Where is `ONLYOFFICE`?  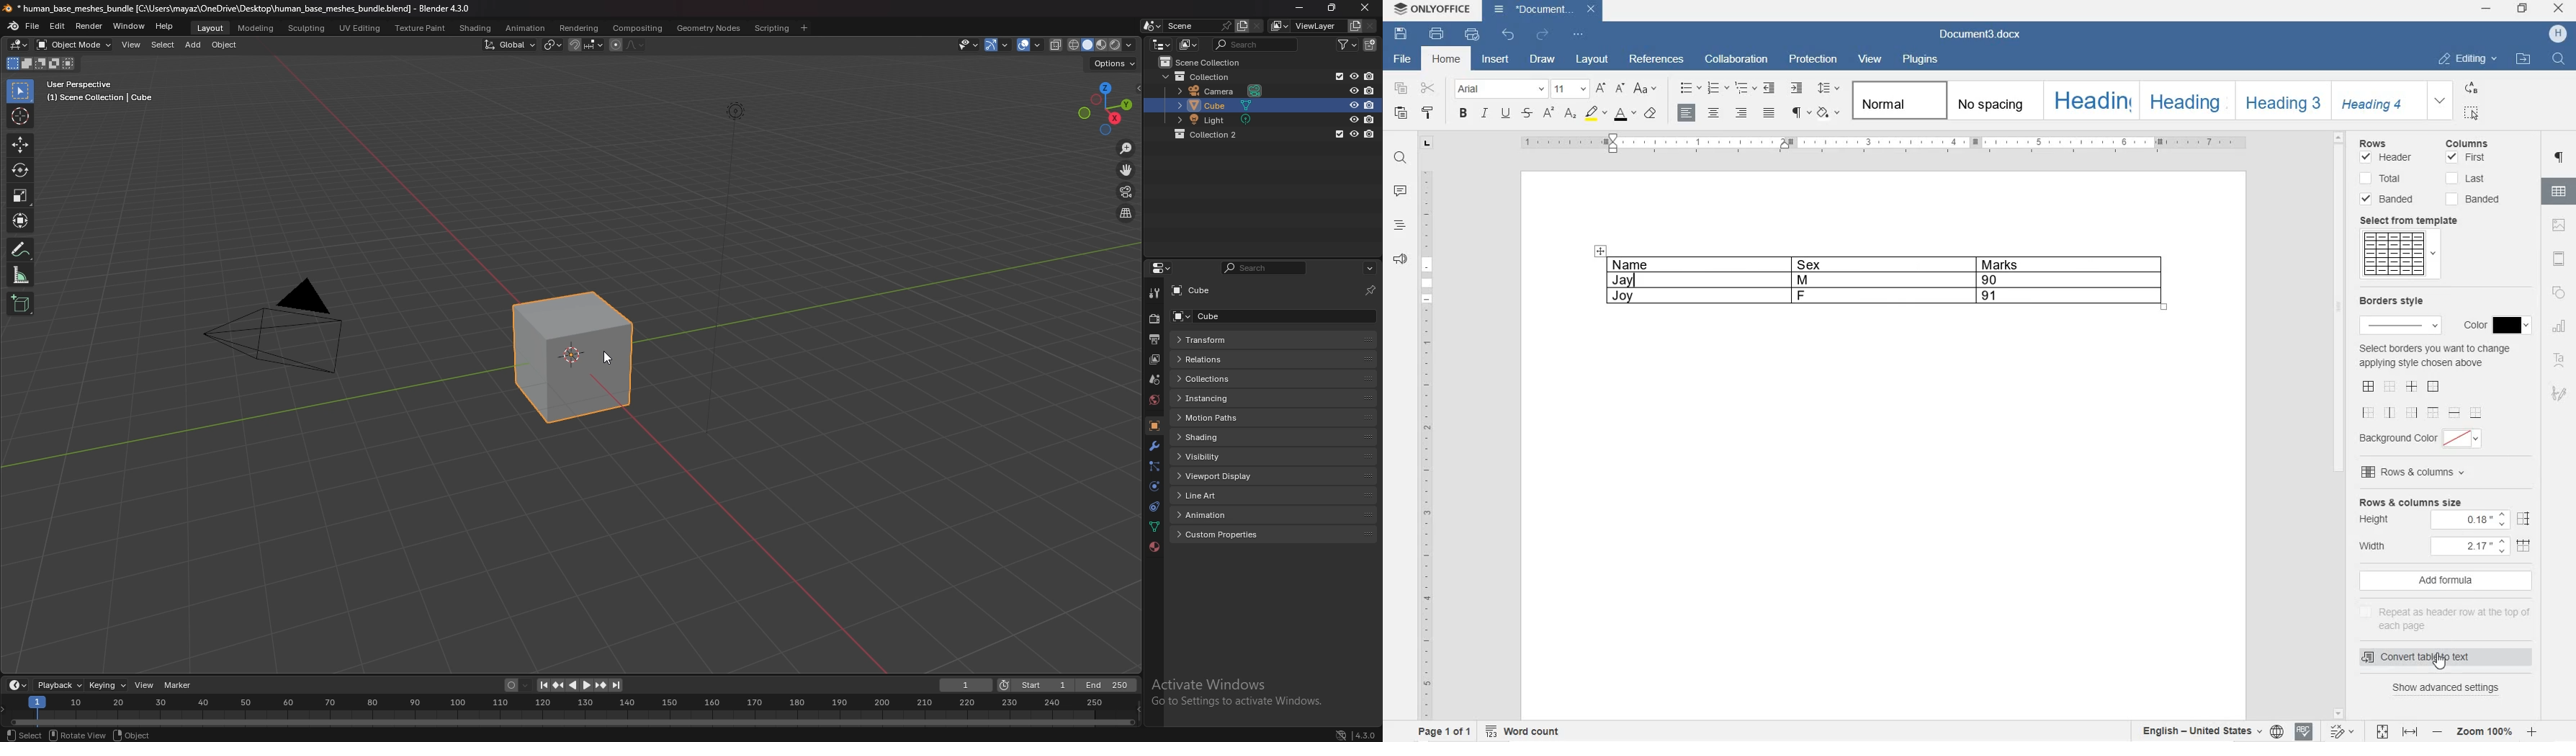 ONLYOFFICE is located at coordinates (1444, 10).